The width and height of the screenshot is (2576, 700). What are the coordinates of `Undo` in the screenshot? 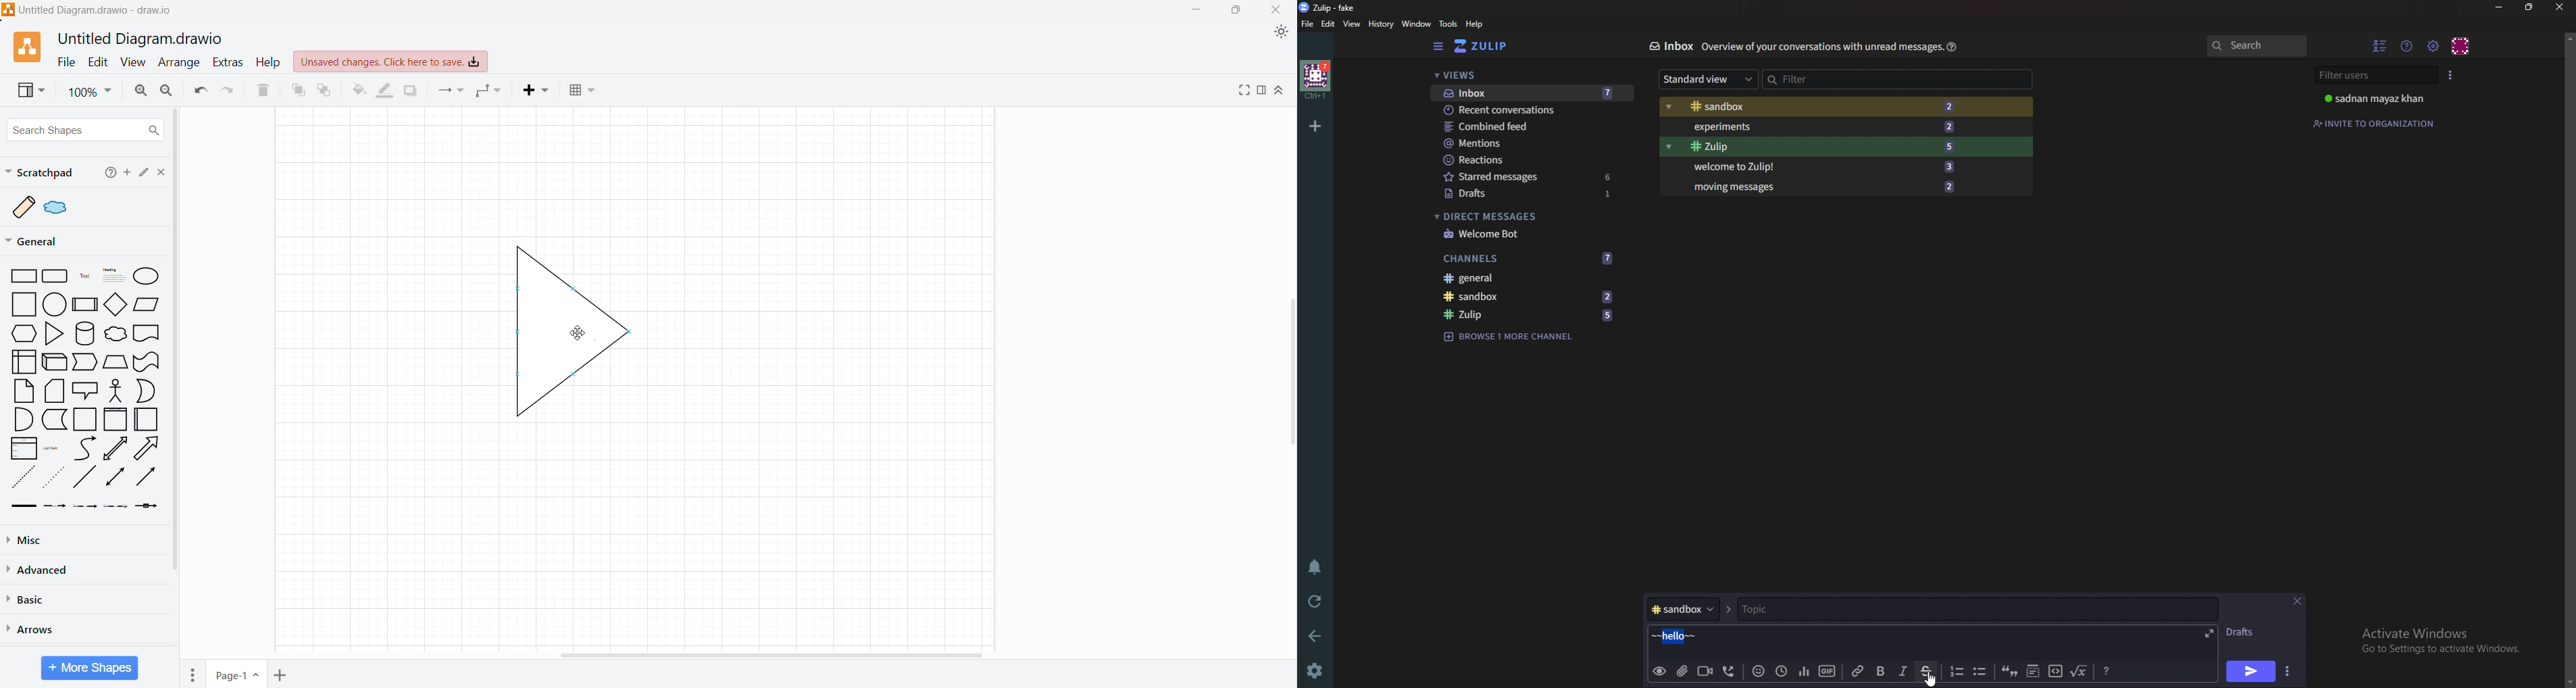 It's located at (197, 91).